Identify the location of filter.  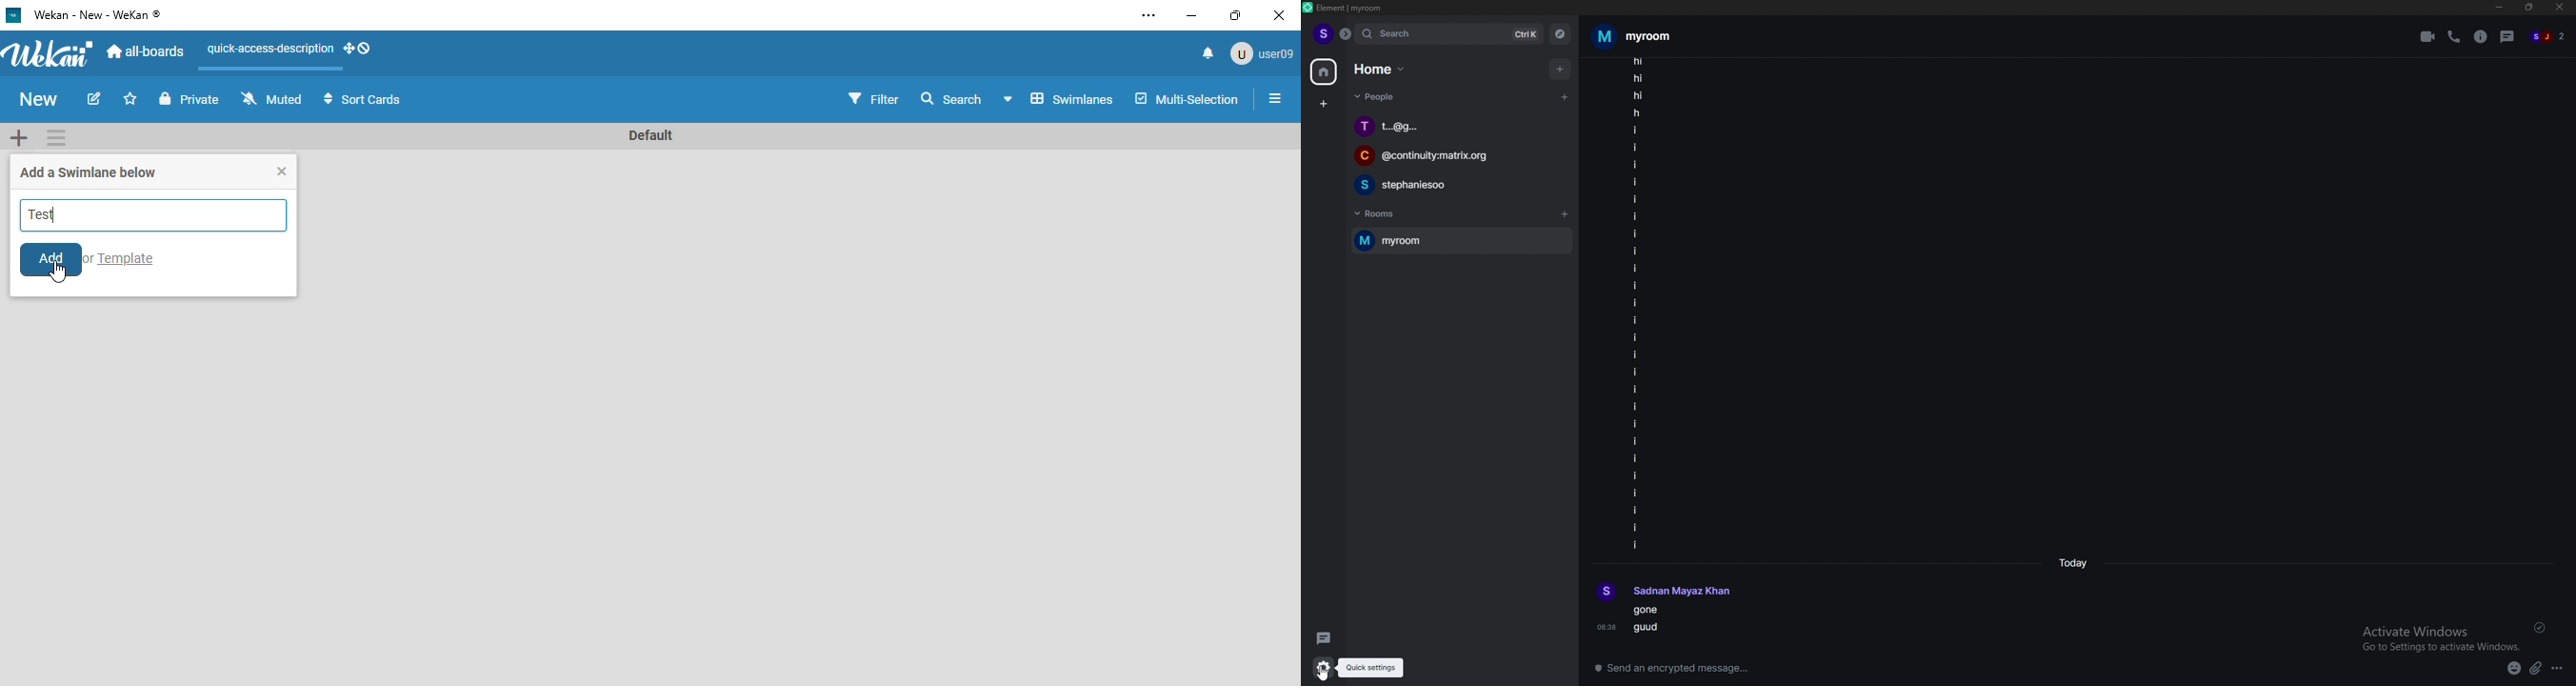
(873, 97).